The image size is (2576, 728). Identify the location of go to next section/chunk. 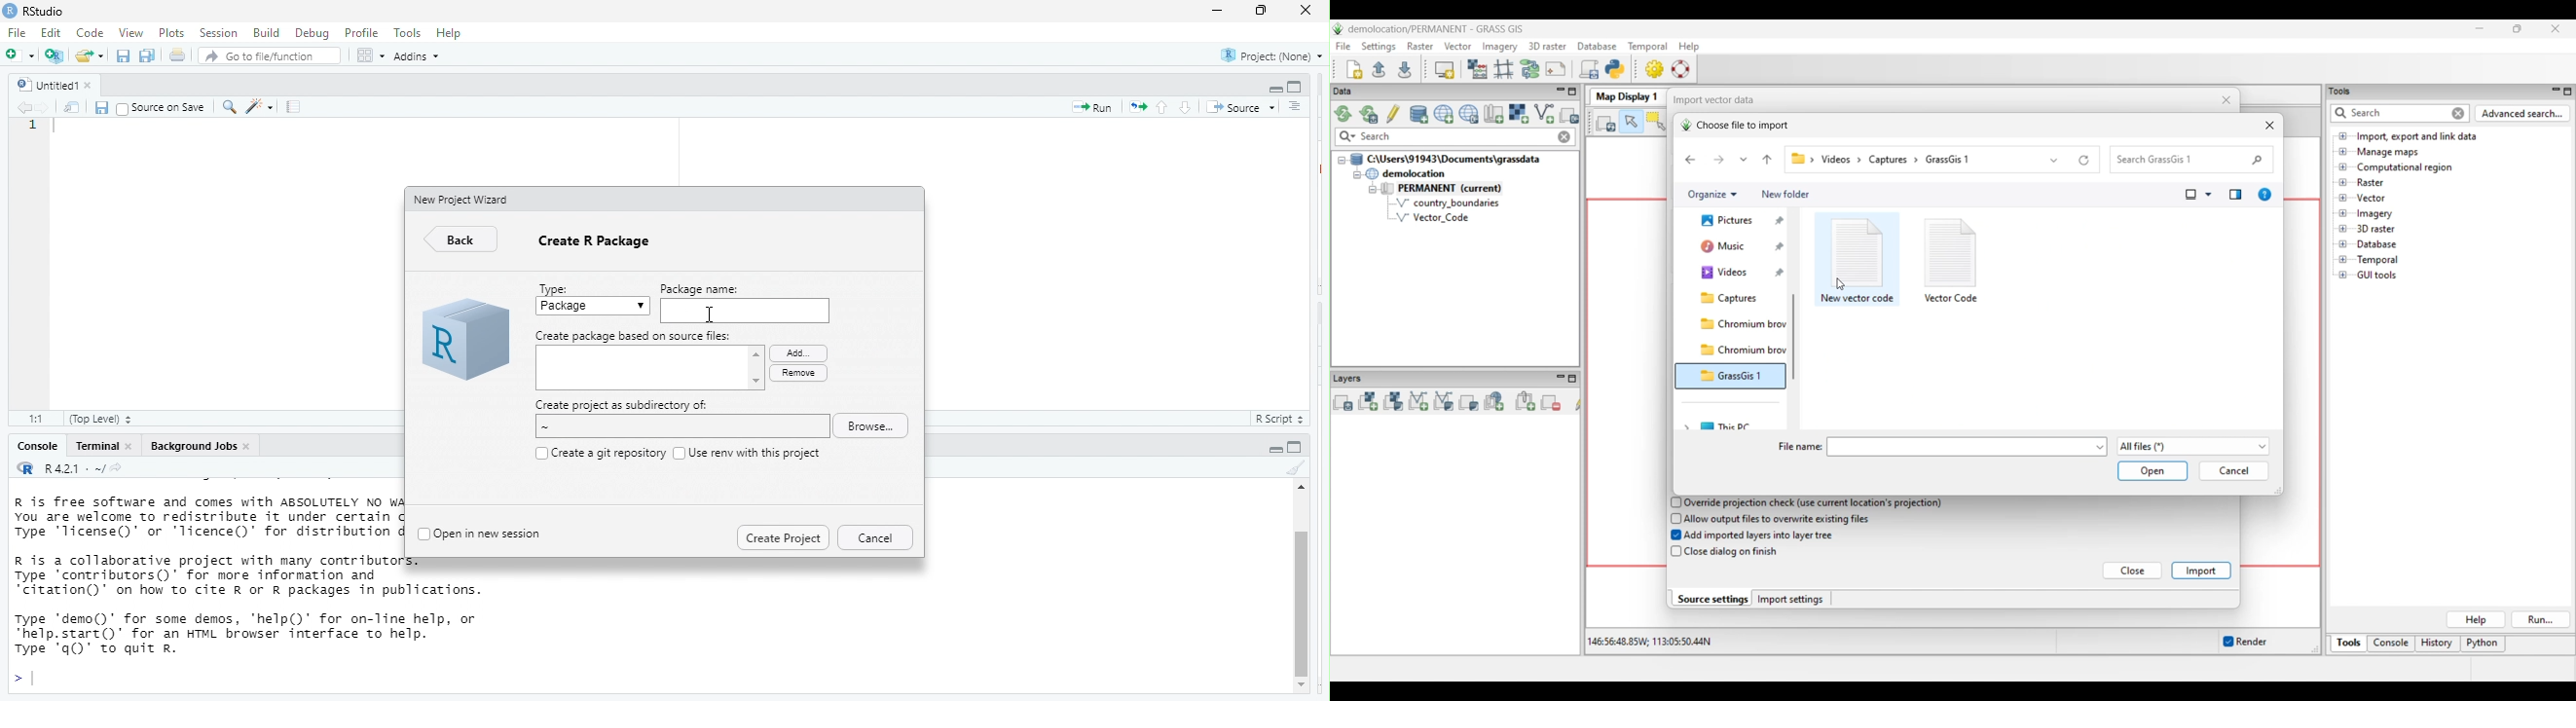
(1184, 108).